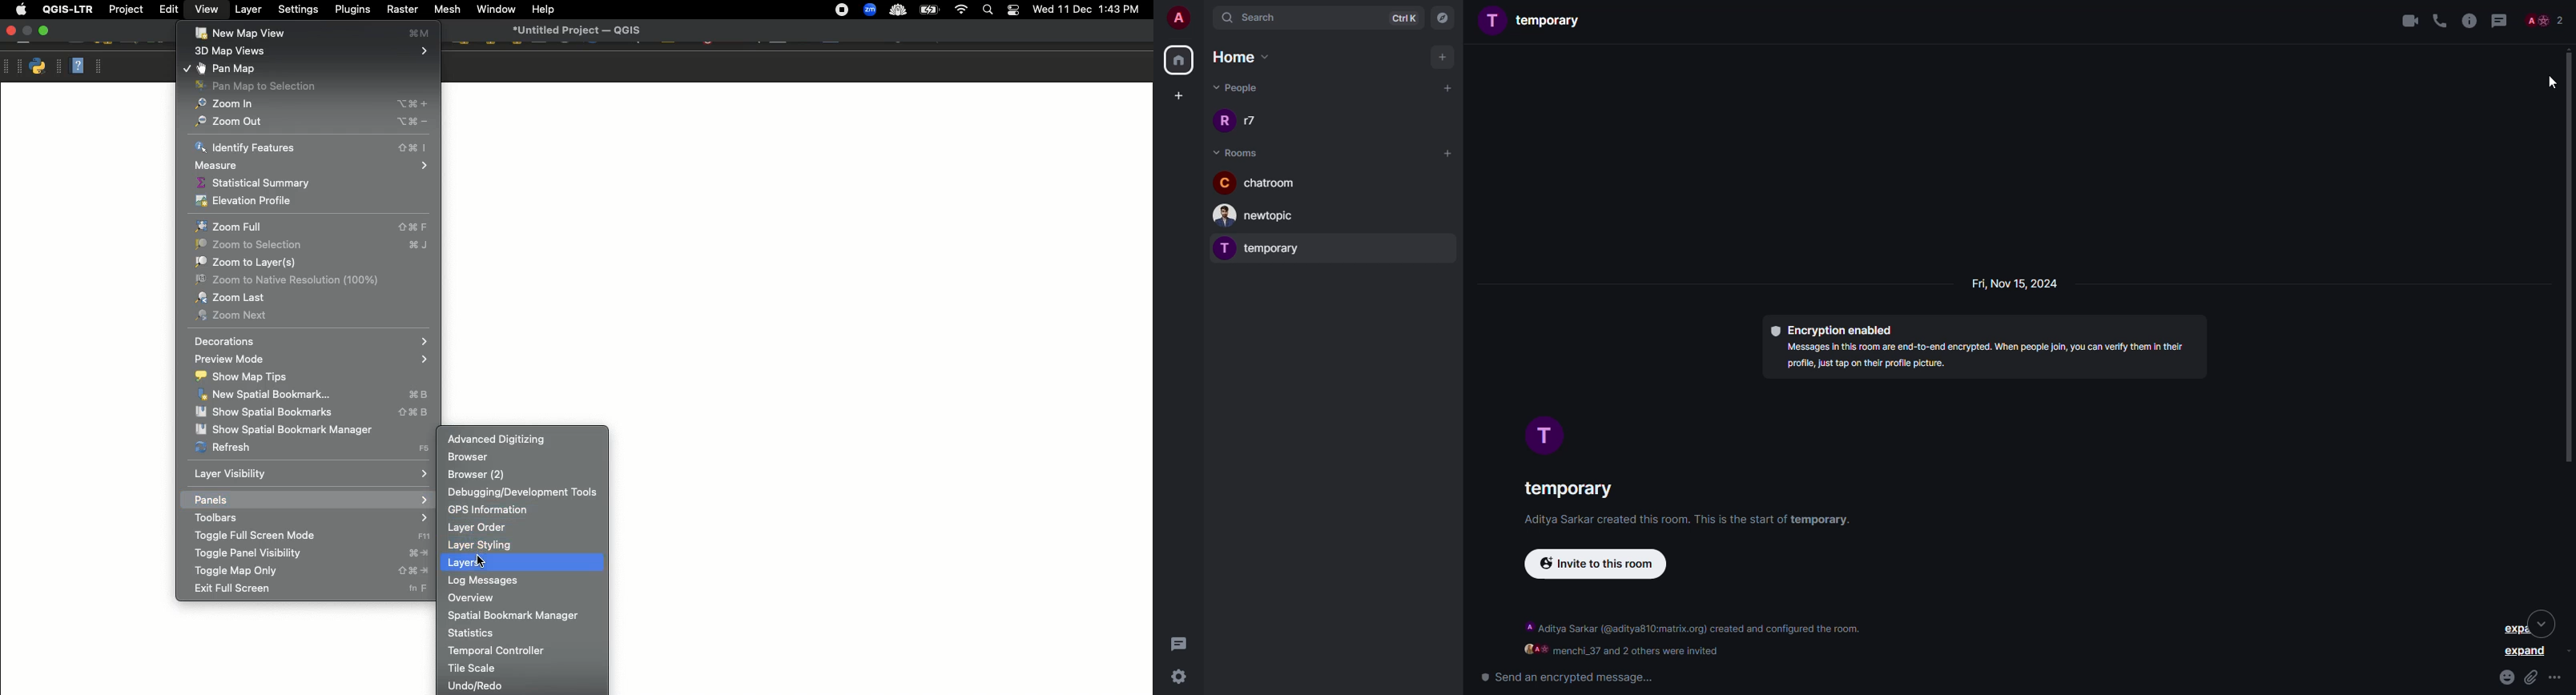 The image size is (2576, 700). I want to click on Zoom to selection, so click(312, 245).